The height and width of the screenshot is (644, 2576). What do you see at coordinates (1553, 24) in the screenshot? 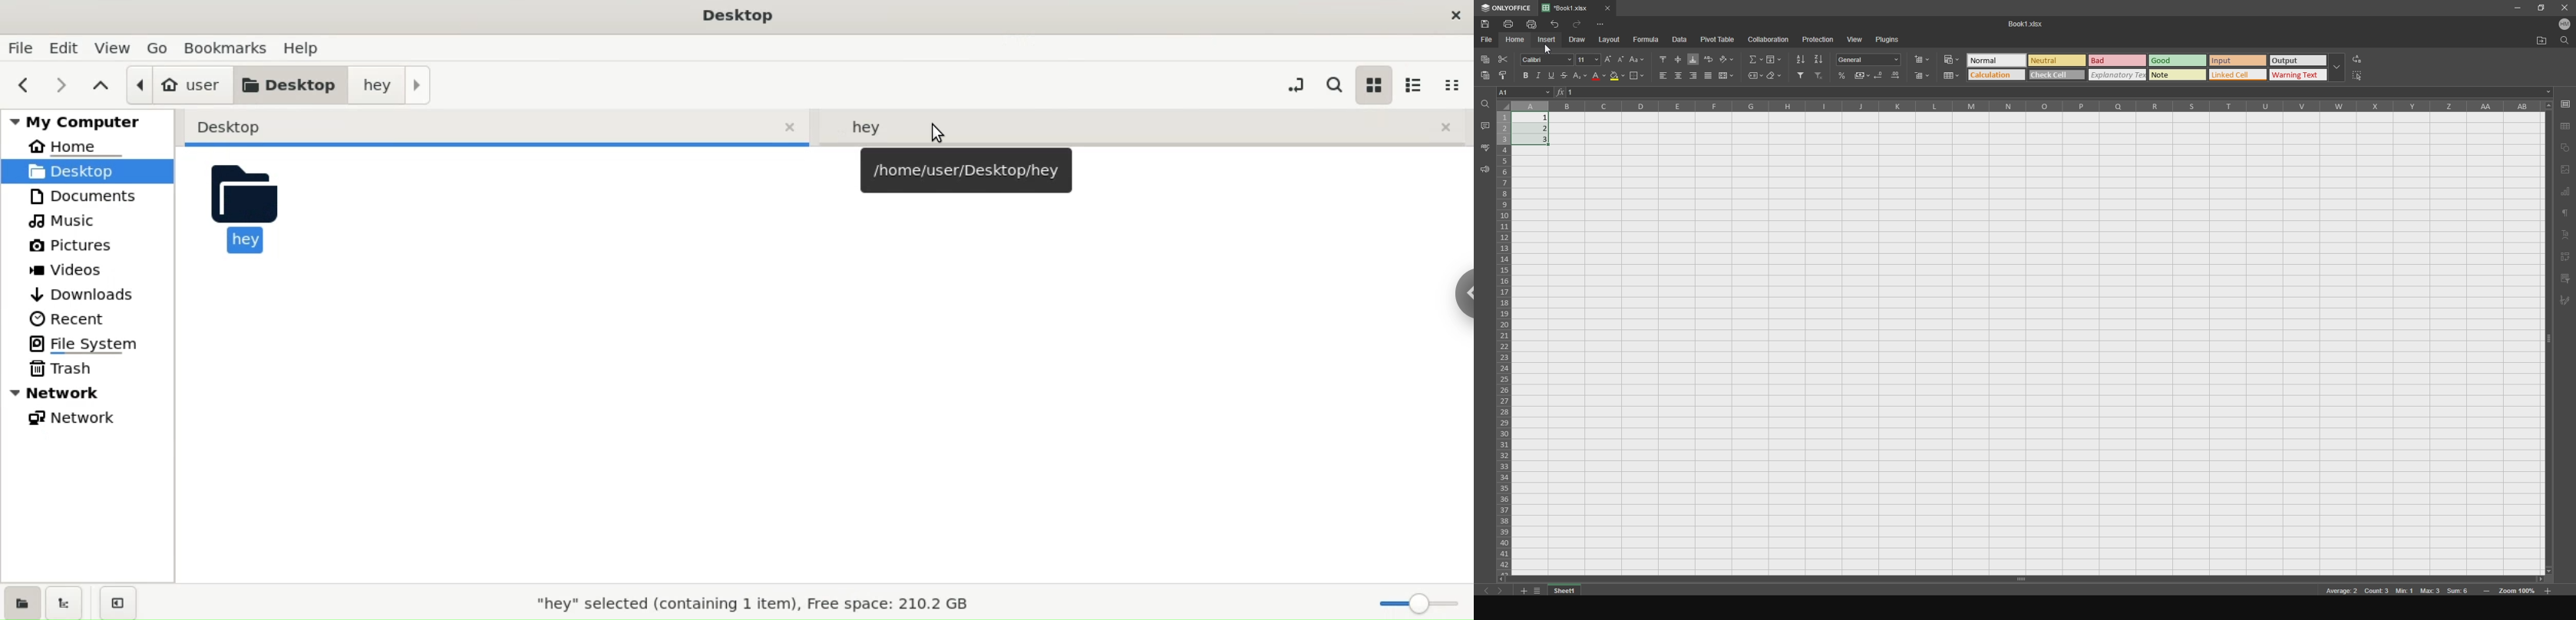
I see `undo` at bounding box center [1553, 24].